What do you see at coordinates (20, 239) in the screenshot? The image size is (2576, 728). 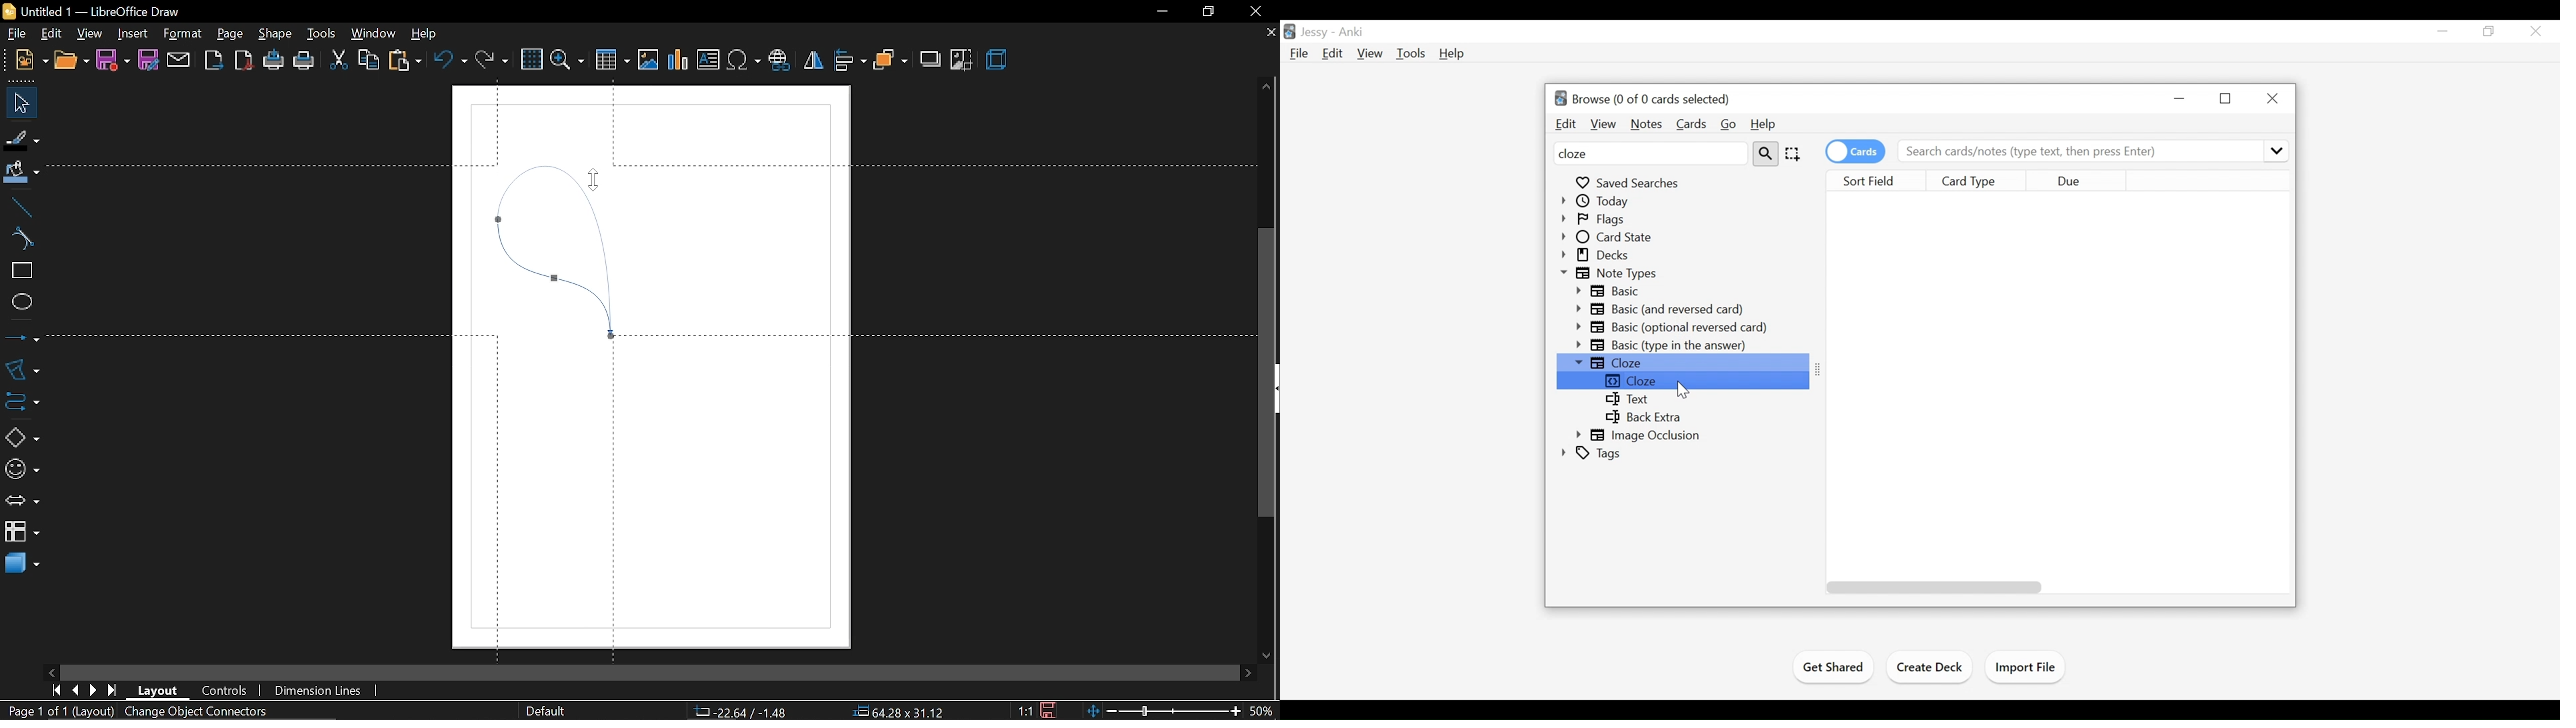 I see `curve` at bounding box center [20, 239].